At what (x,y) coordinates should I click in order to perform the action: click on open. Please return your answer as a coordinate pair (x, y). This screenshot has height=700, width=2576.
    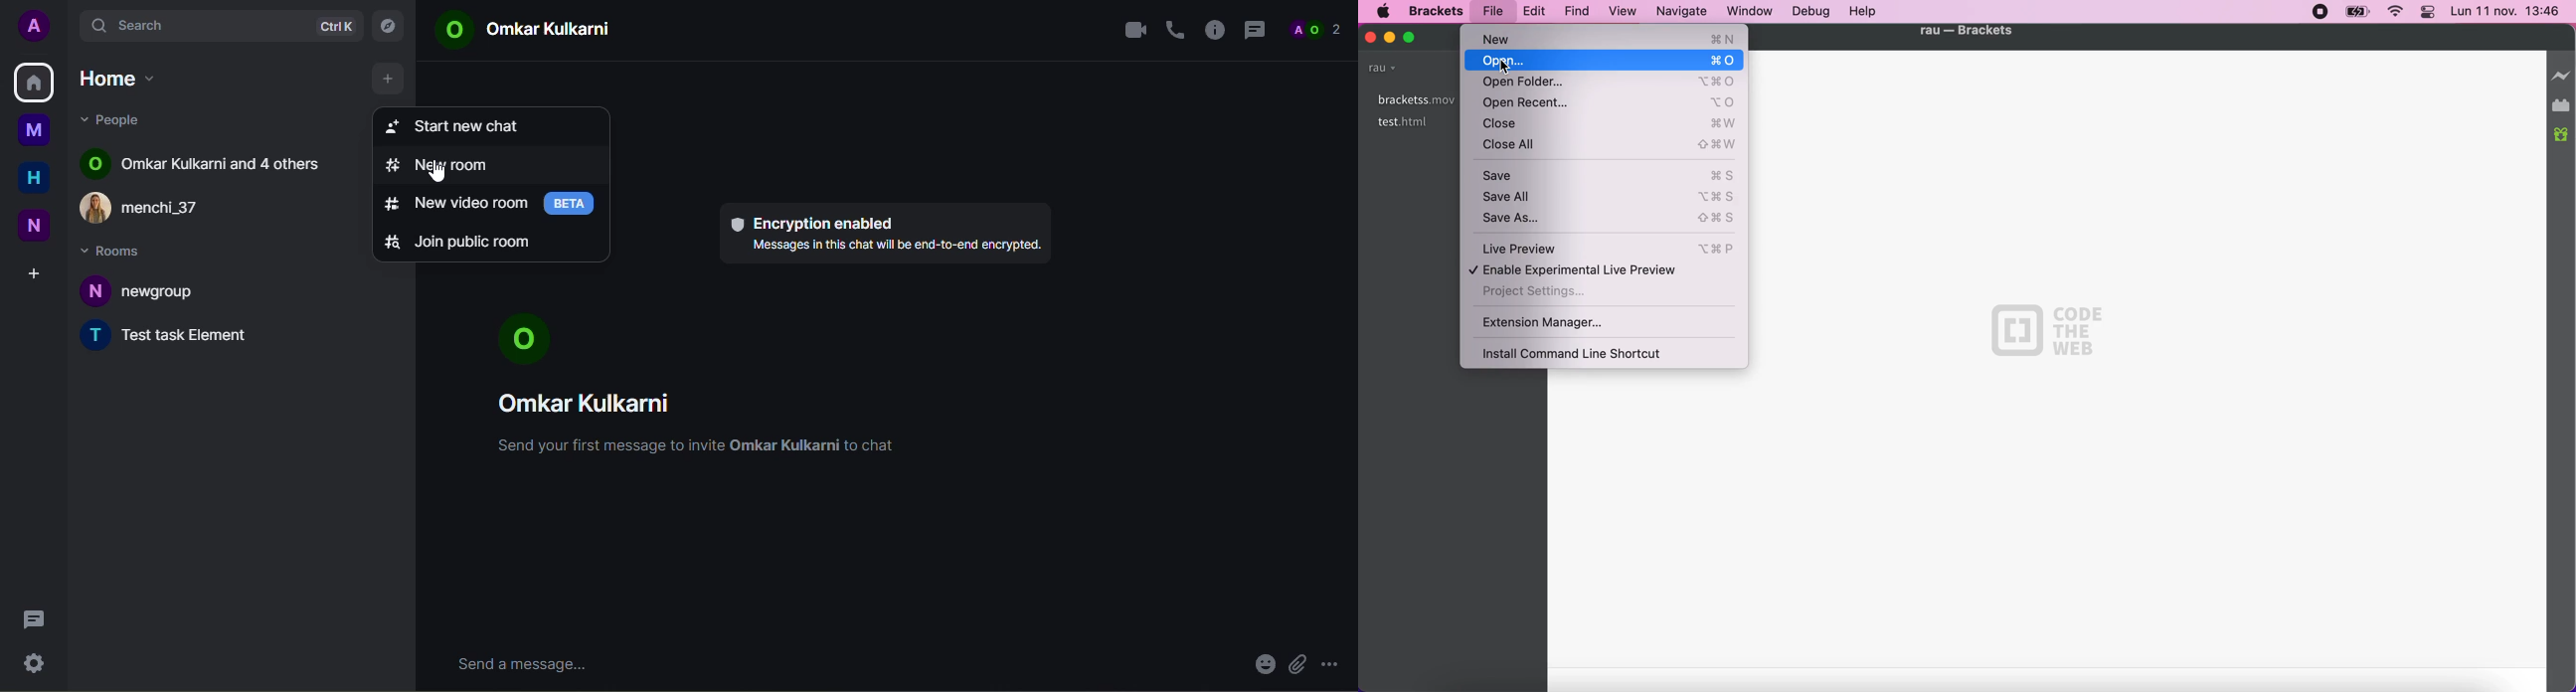
    Looking at the image, I should click on (1626, 61).